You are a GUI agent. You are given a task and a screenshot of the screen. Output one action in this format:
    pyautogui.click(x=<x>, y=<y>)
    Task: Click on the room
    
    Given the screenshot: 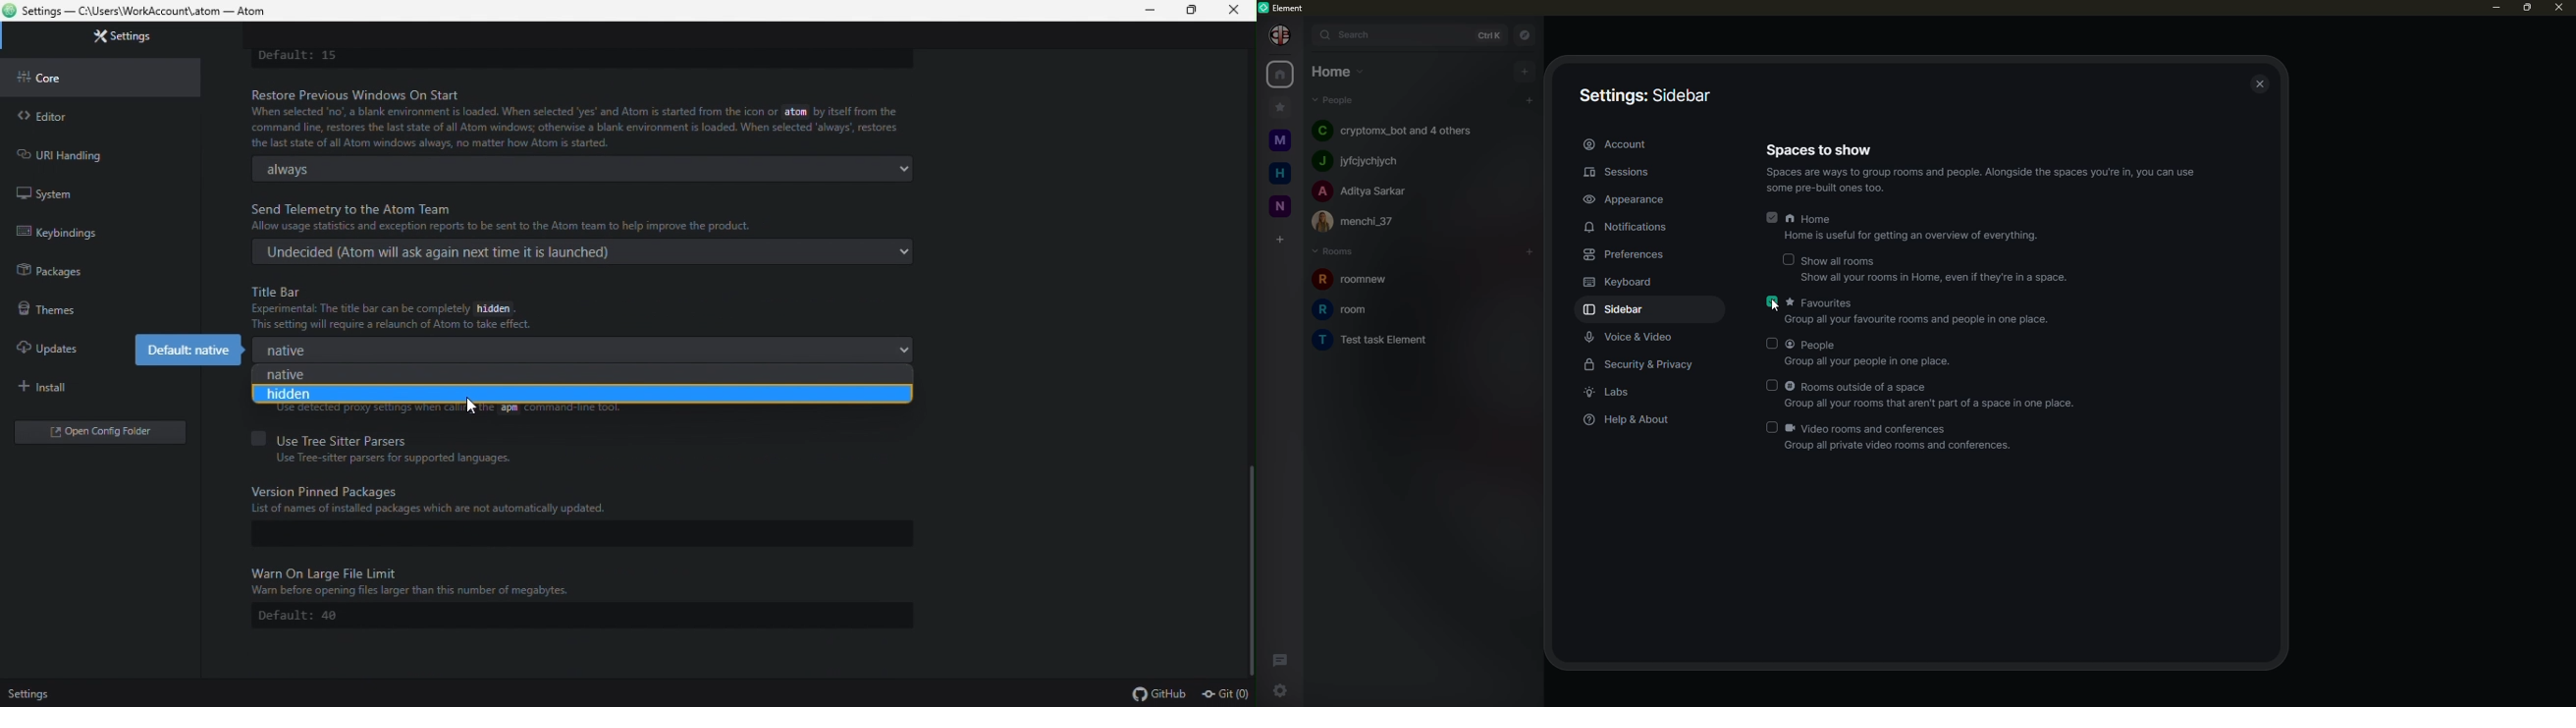 What is the action you would take?
    pyautogui.click(x=1391, y=341)
    